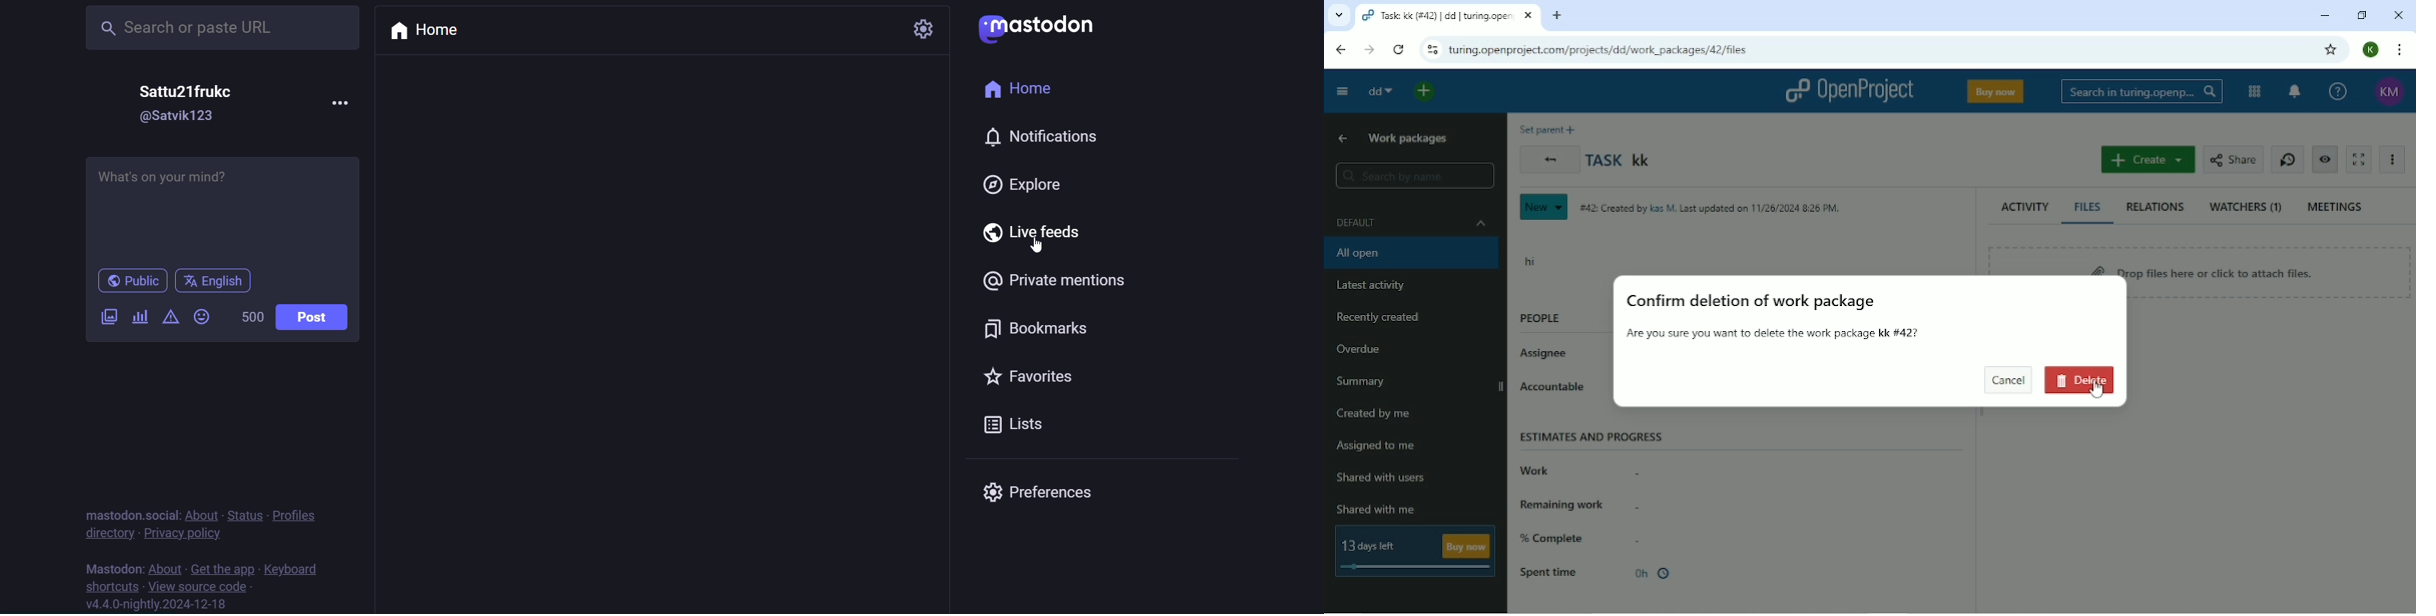 The height and width of the screenshot is (616, 2436). What do you see at coordinates (245, 515) in the screenshot?
I see `status` at bounding box center [245, 515].